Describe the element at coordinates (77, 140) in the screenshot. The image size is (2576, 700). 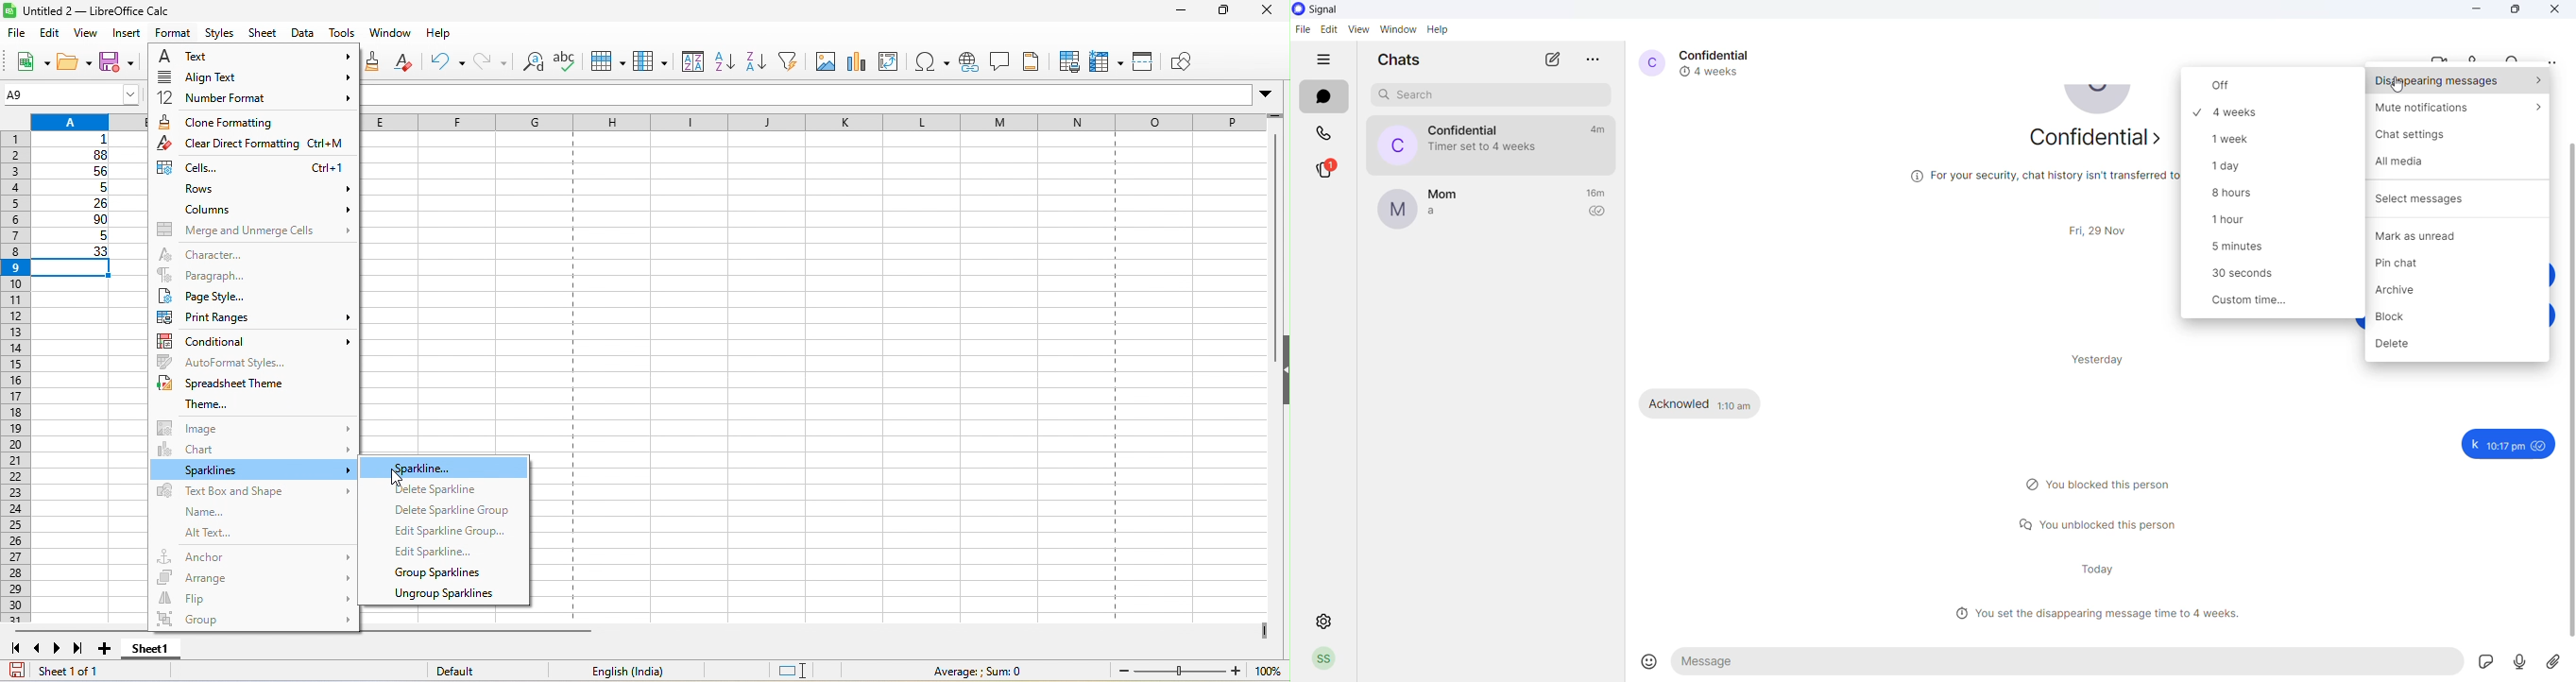
I see `1` at that location.